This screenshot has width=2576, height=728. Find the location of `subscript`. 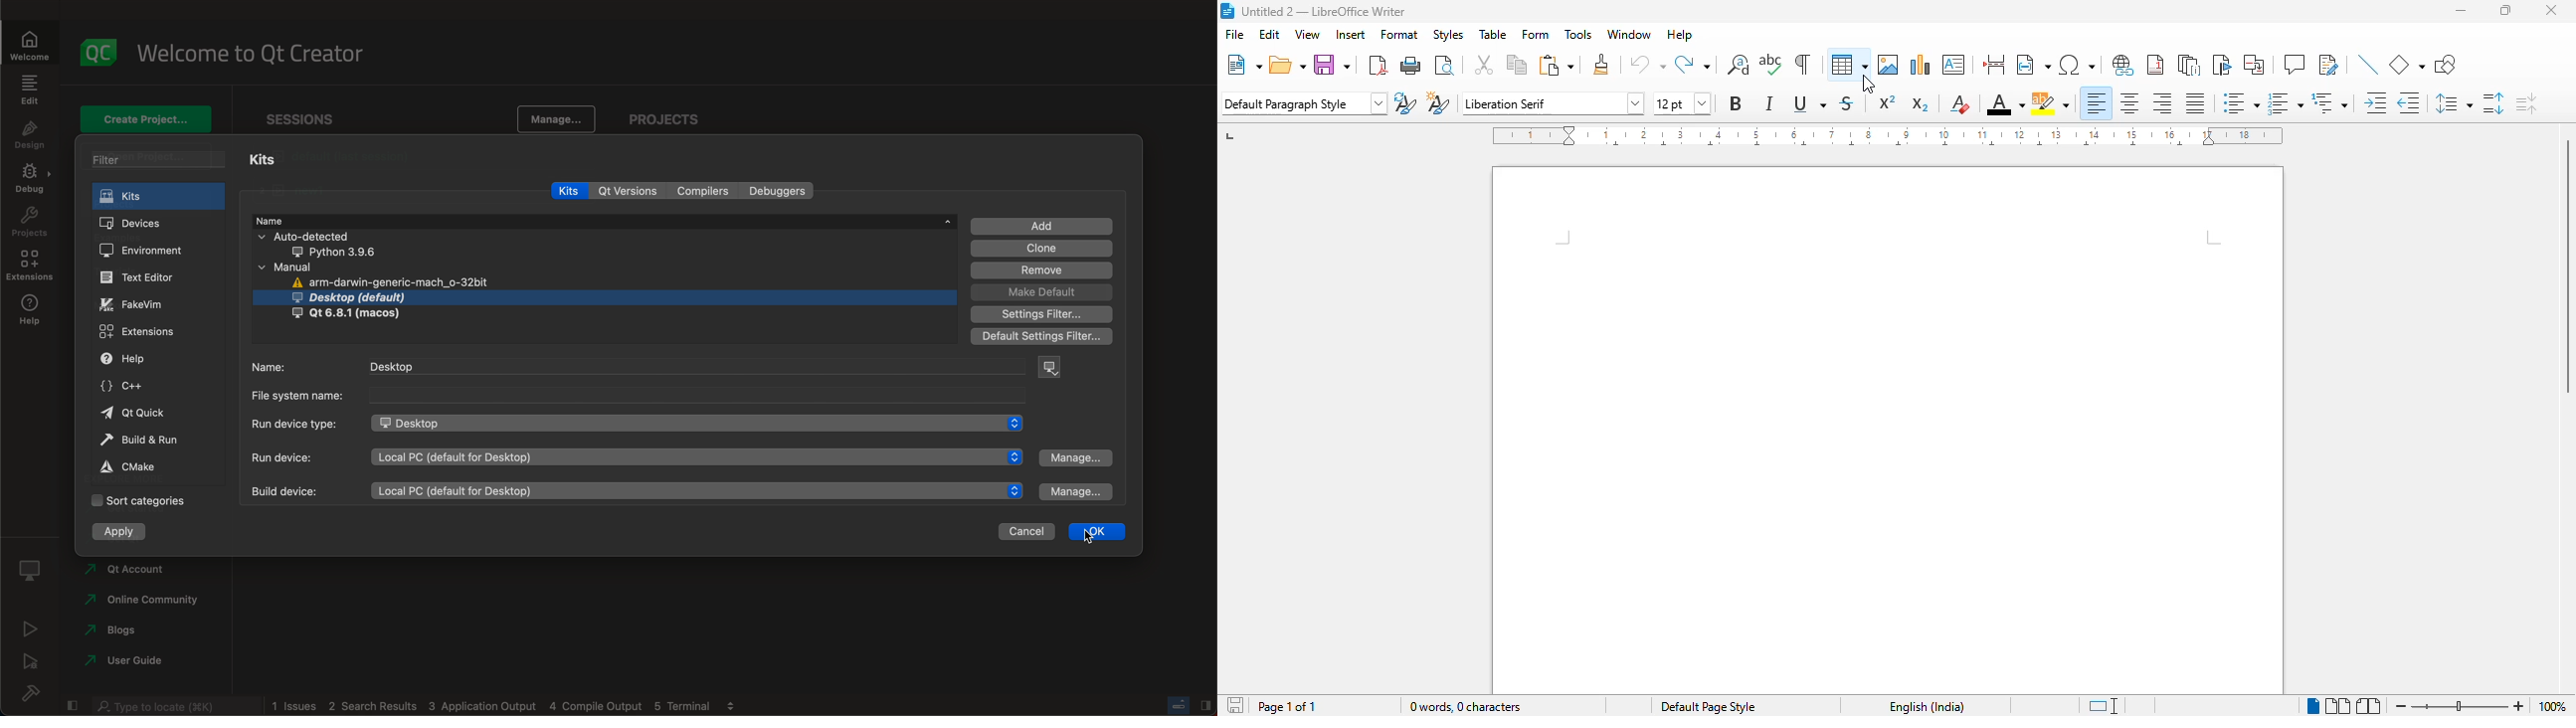

subscript is located at coordinates (1921, 104).